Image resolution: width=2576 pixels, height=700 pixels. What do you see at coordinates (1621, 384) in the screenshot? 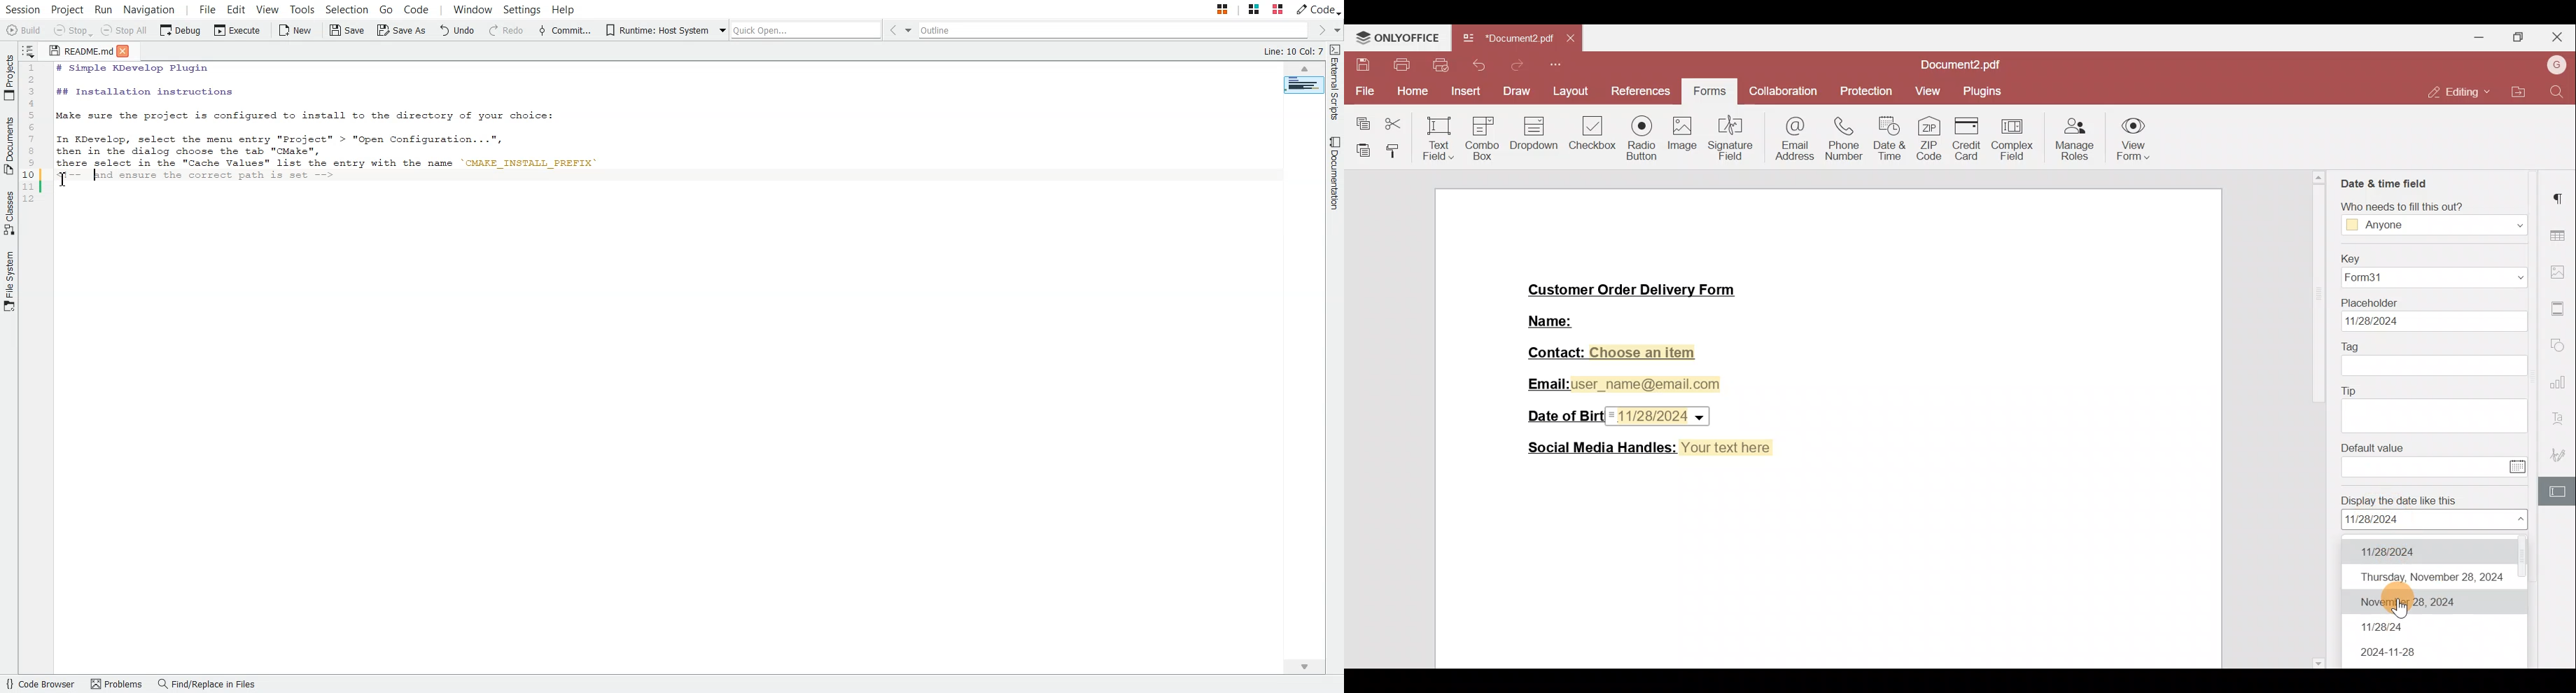
I see `Email:user_name@email.com` at bounding box center [1621, 384].